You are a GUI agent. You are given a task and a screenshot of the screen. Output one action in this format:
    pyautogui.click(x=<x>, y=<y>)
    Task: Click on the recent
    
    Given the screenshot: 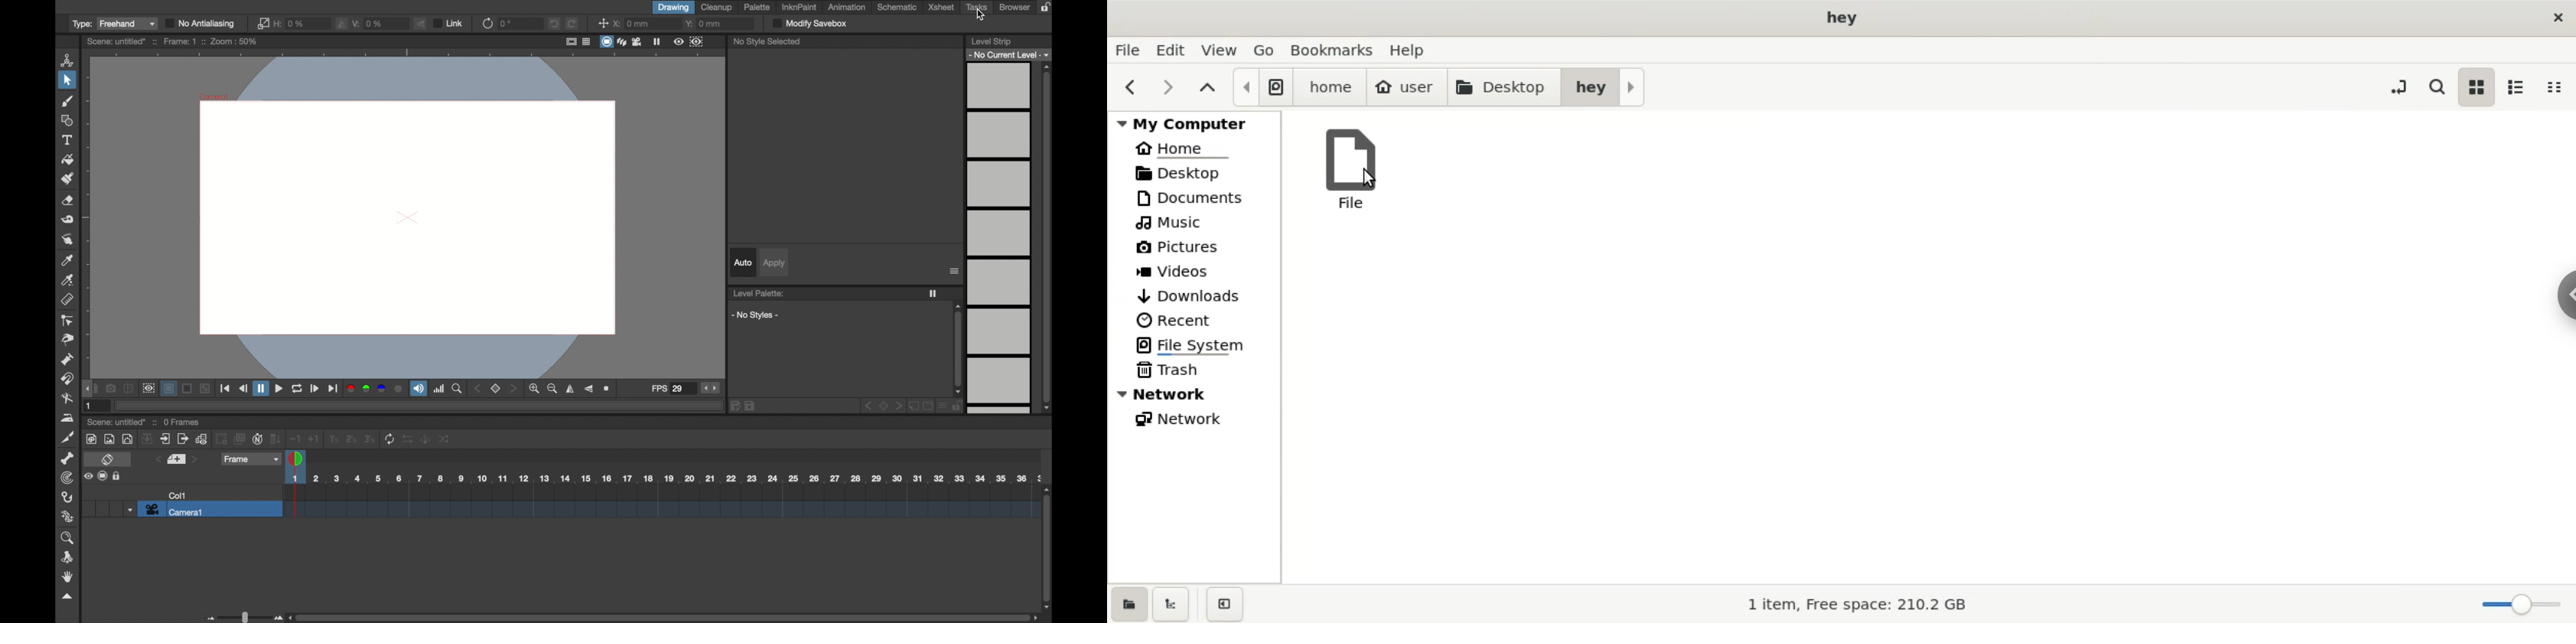 What is the action you would take?
    pyautogui.click(x=1195, y=321)
    